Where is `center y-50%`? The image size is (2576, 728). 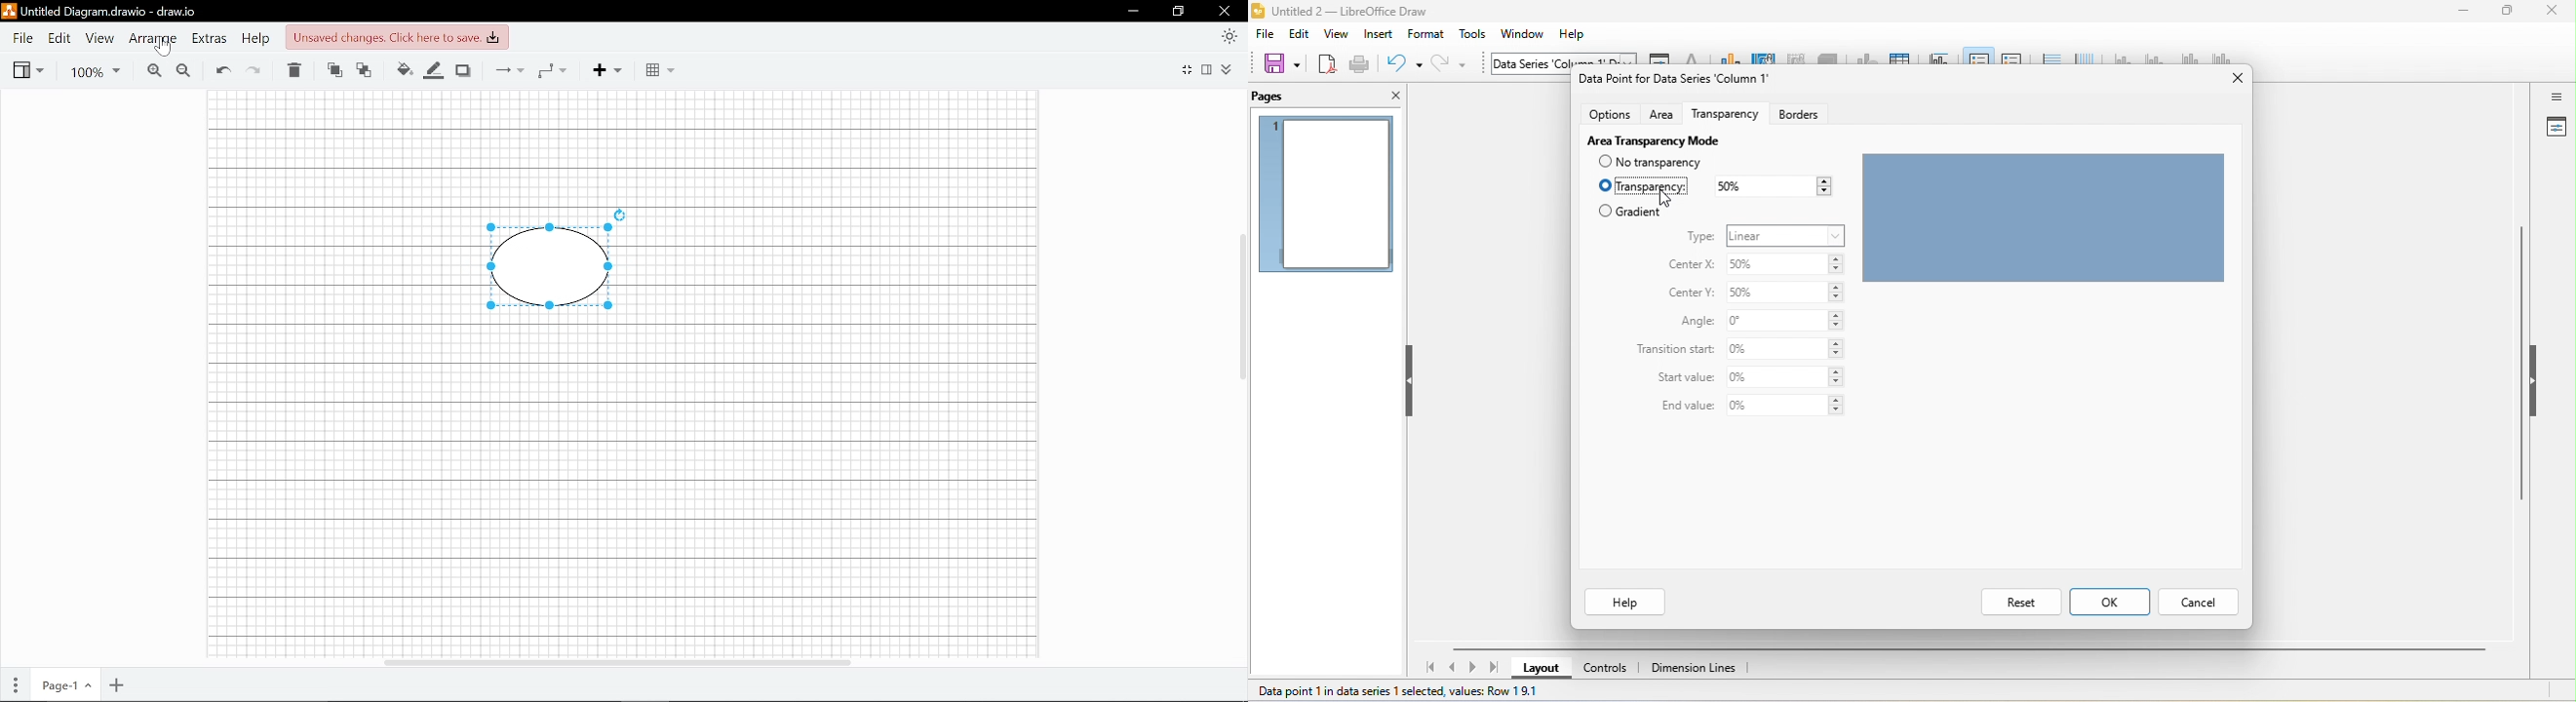 center y-50% is located at coordinates (1784, 292).